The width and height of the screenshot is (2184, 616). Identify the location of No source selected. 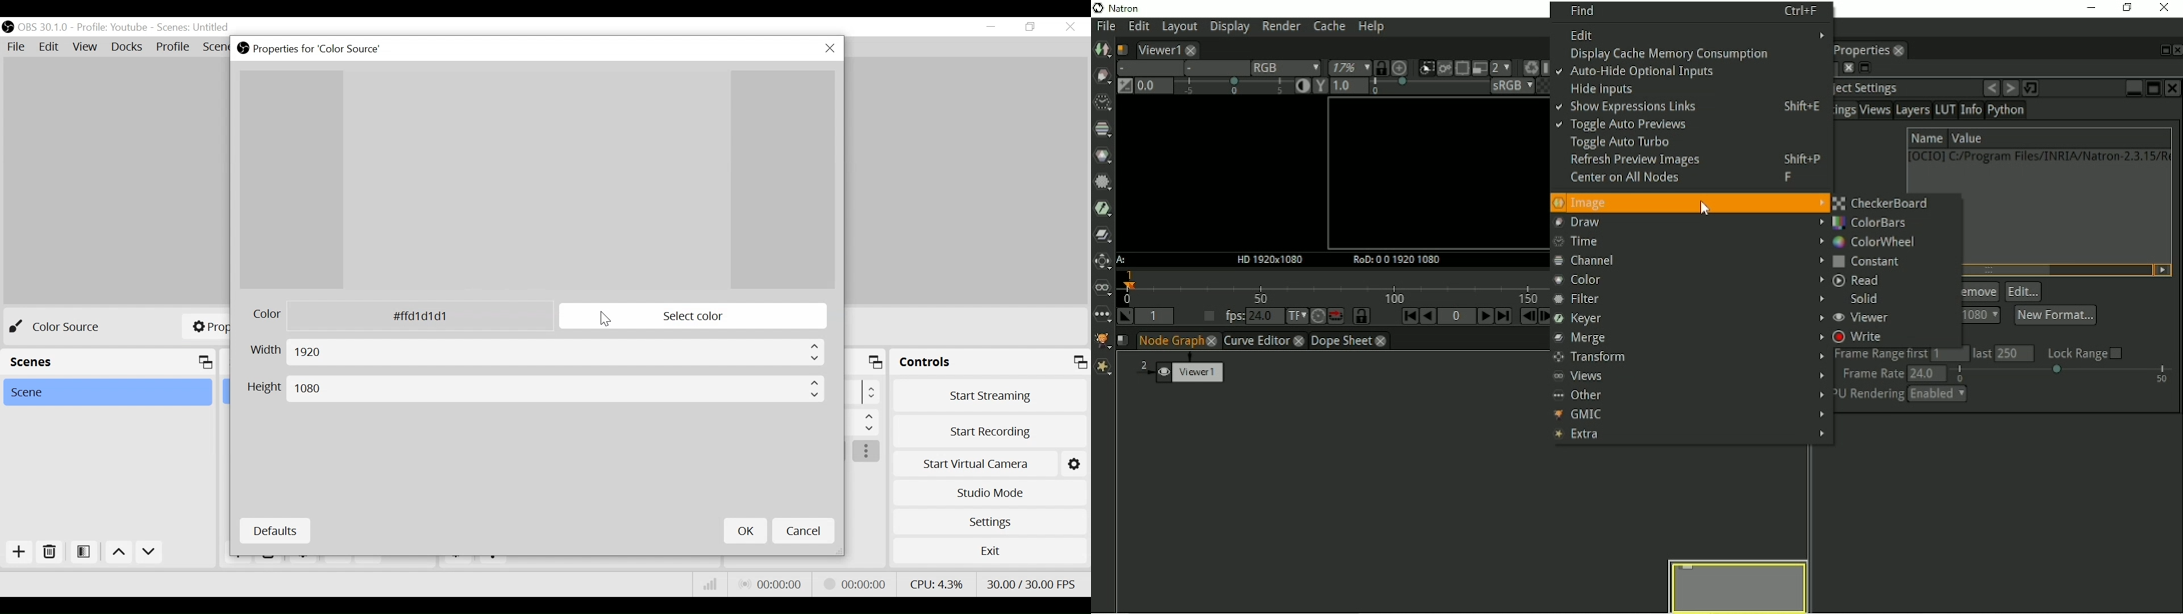
(63, 327).